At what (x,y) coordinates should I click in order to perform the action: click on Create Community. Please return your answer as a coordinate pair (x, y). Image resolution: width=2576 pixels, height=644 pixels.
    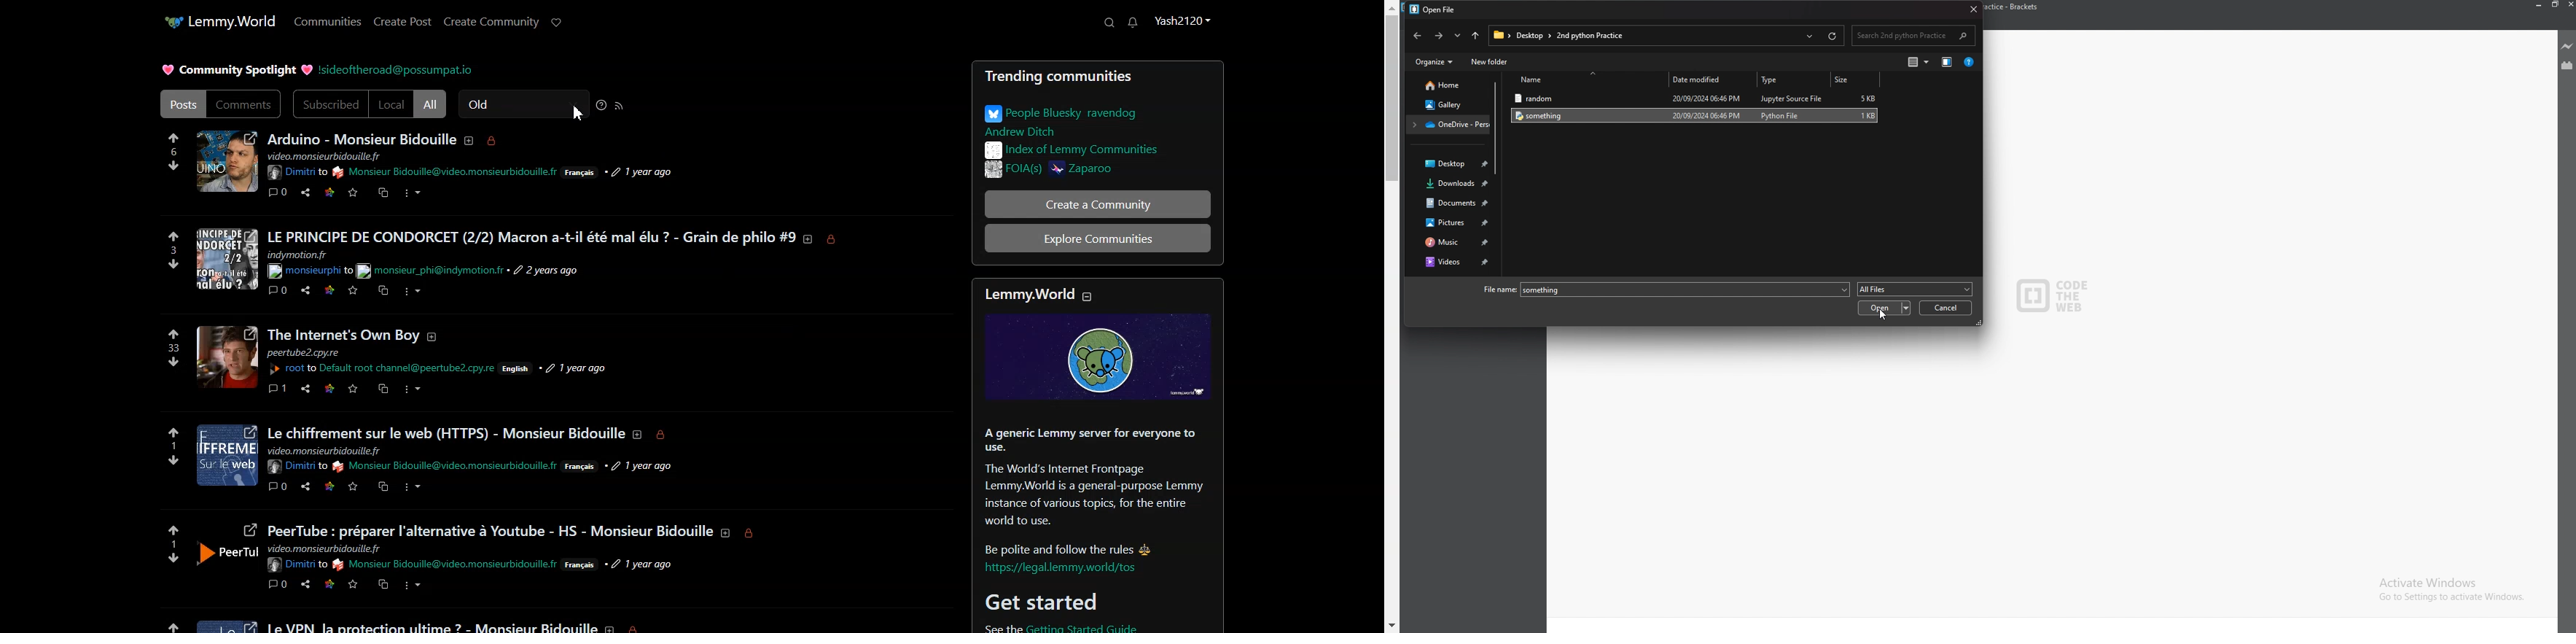
    Looking at the image, I should click on (491, 23).